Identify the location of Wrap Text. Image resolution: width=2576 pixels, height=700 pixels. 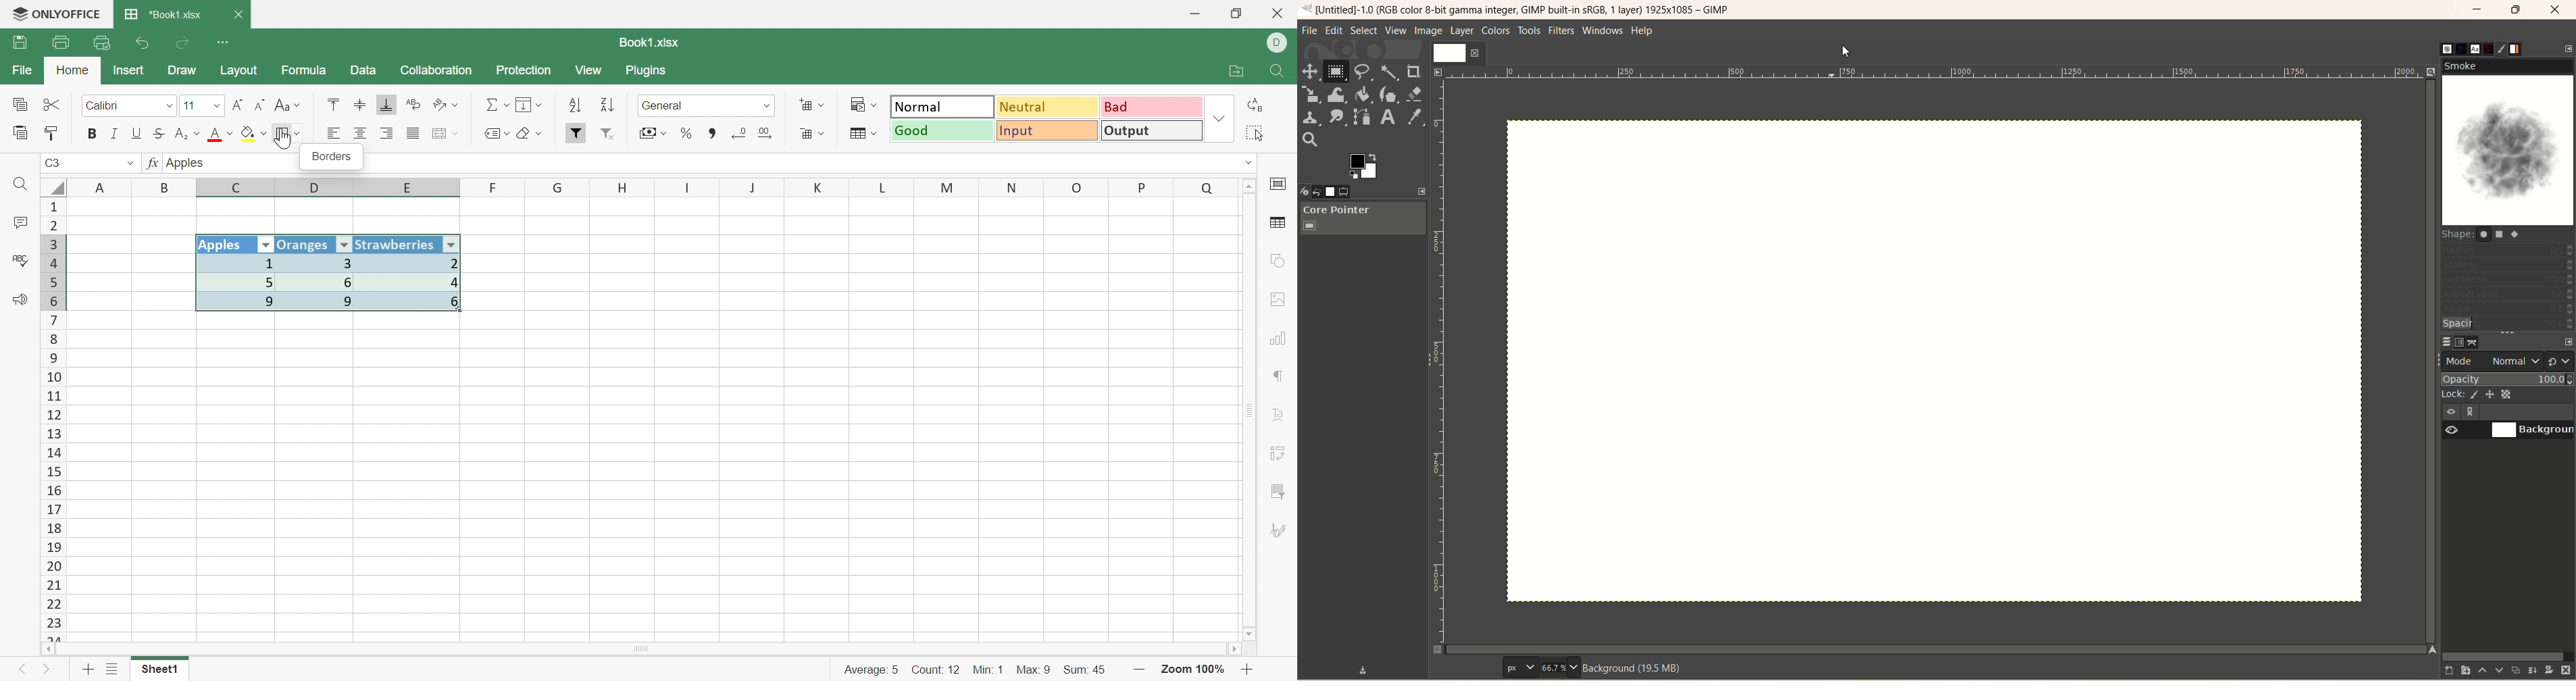
(411, 105).